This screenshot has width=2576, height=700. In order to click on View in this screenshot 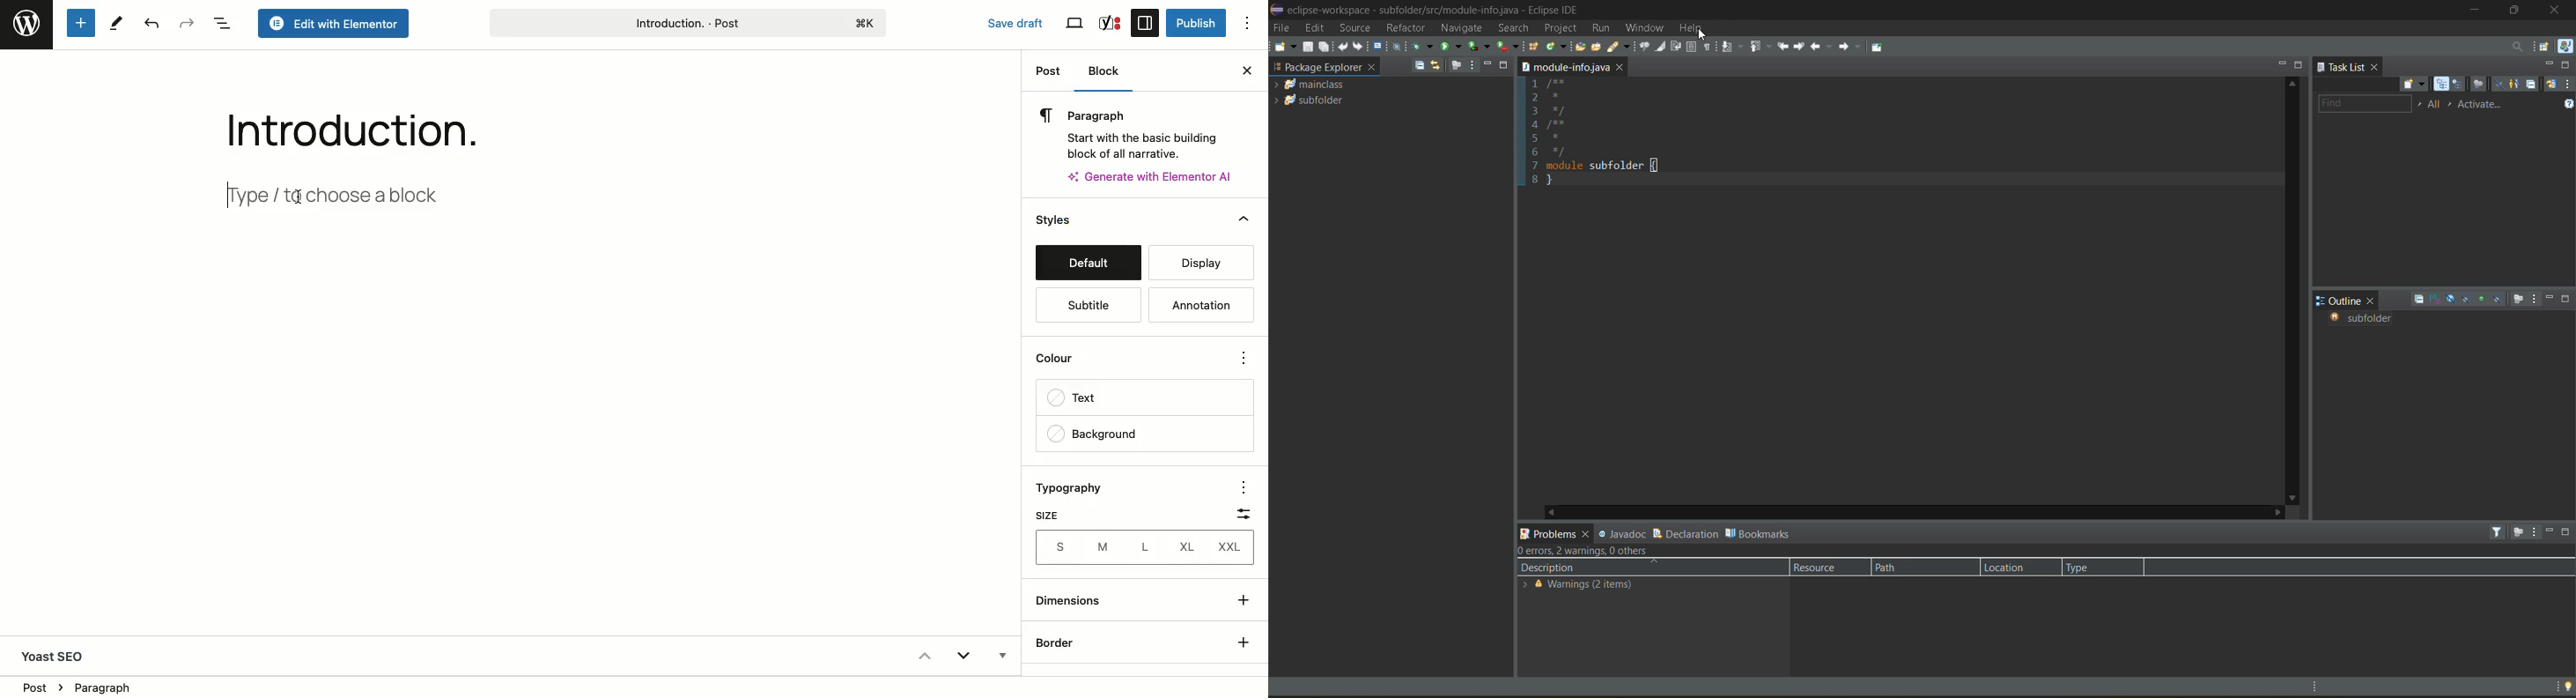, I will do `click(1076, 24)`.